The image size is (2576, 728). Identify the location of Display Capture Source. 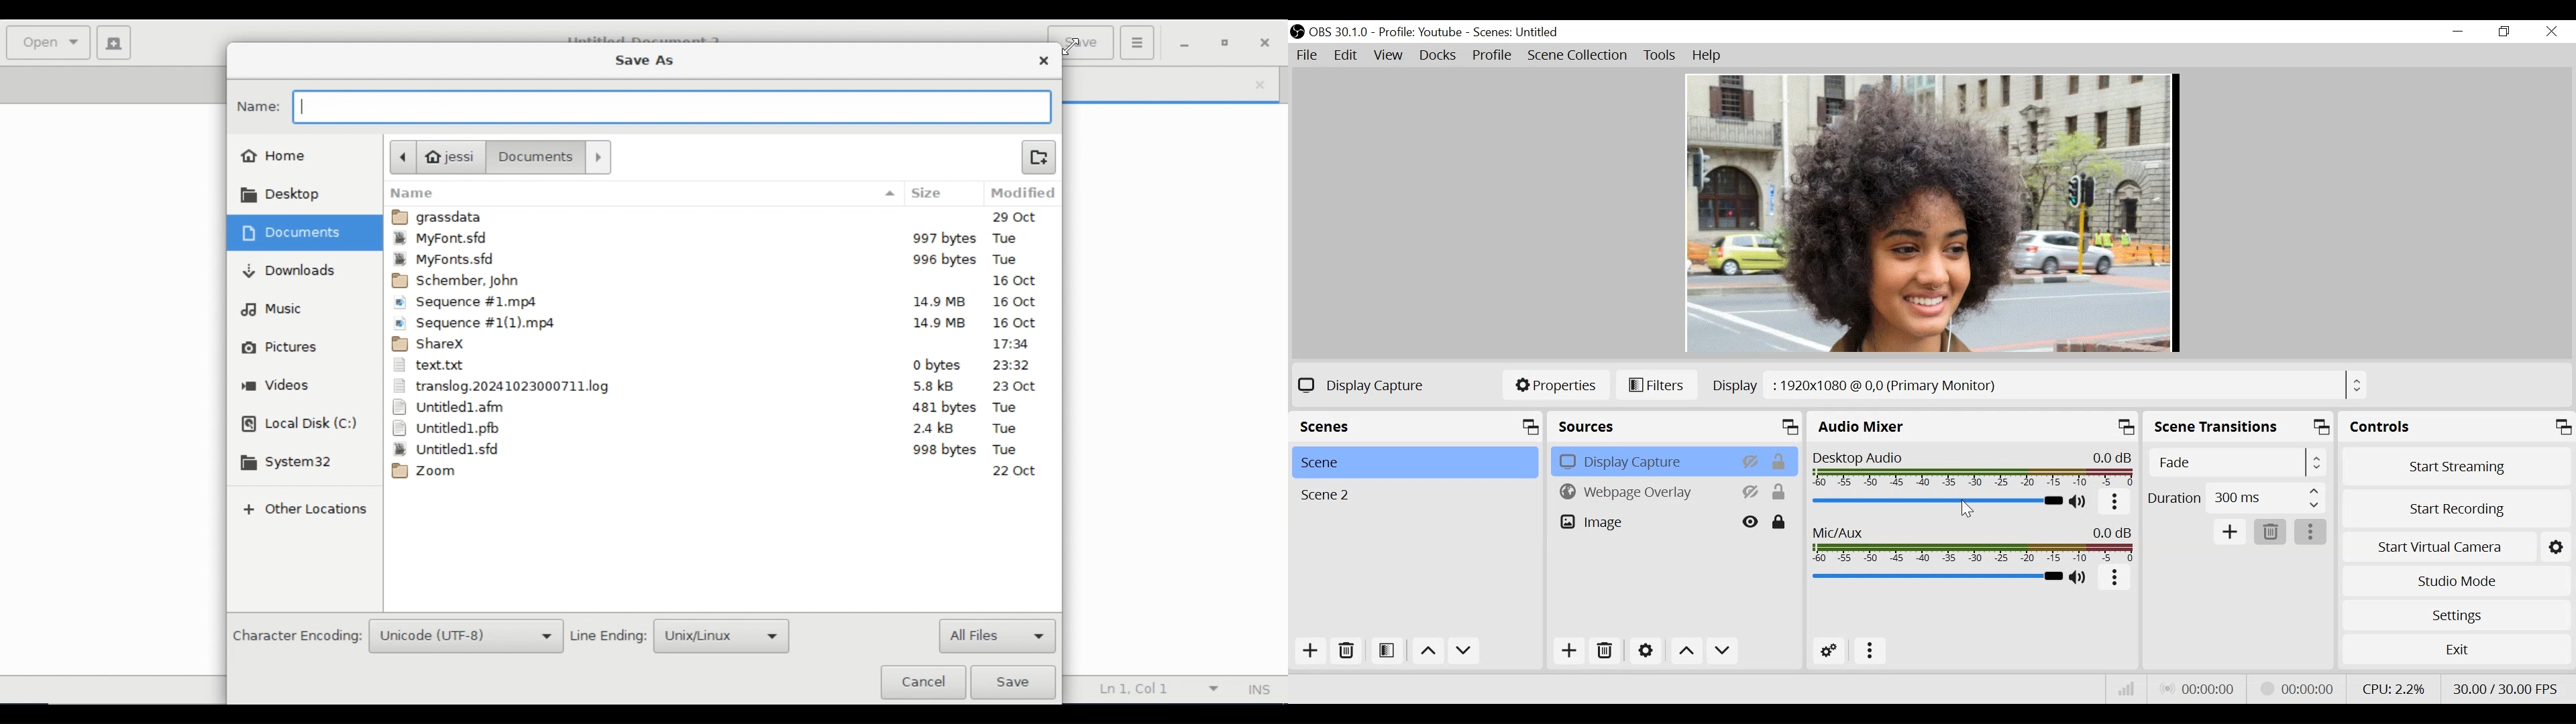
(1644, 462).